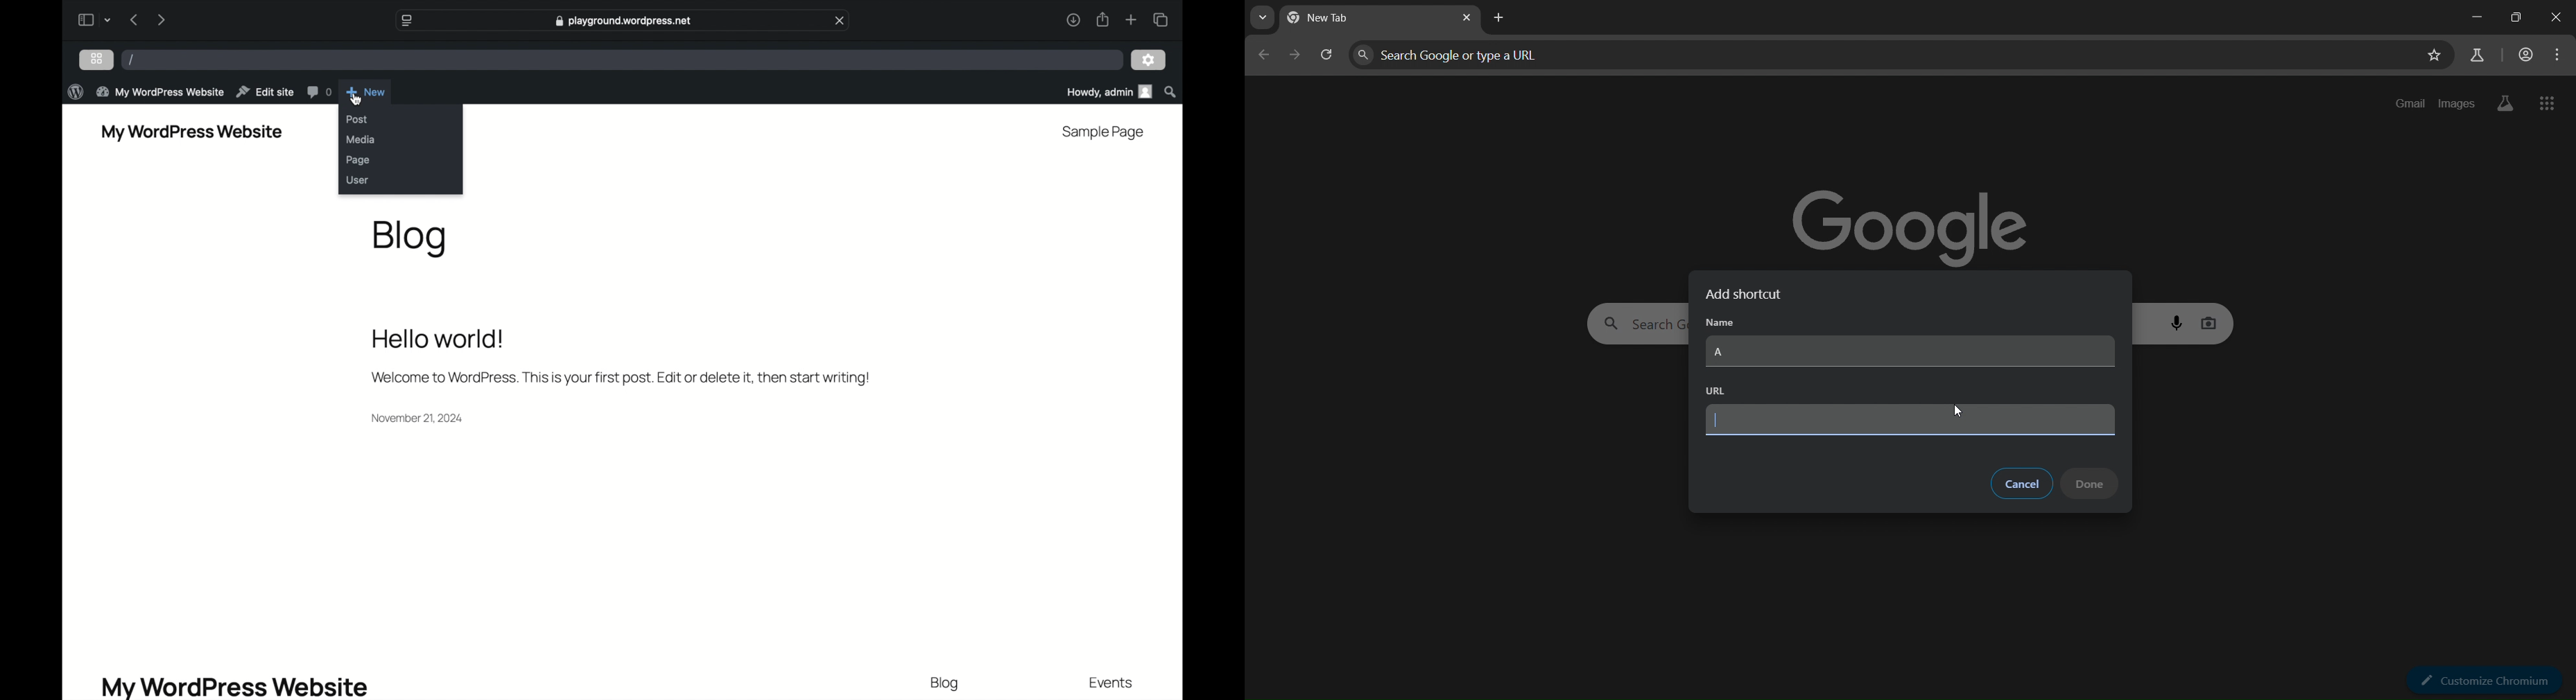 This screenshot has height=700, width=2576. What do you see at coordinates (1713, 390) in the screenshot?
I see `uRL` at bounding box center [1713, 390].